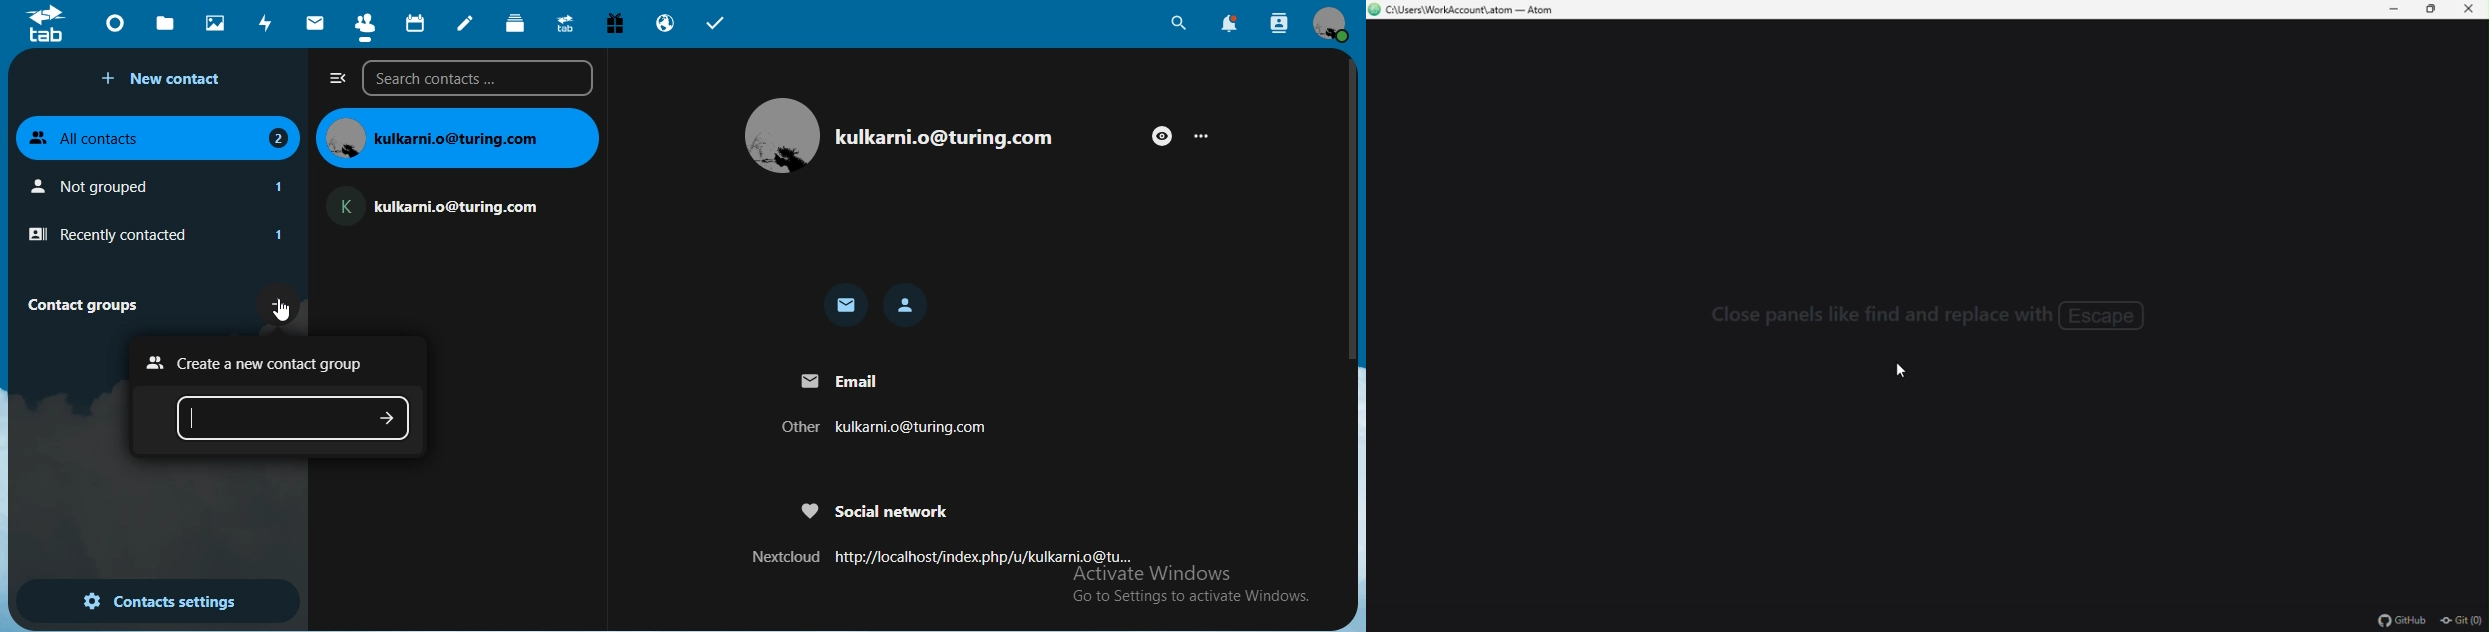  What do you see at coordinates (166, 79) in the screenshot?
I see `new contact` at bounding box center [166, 79].